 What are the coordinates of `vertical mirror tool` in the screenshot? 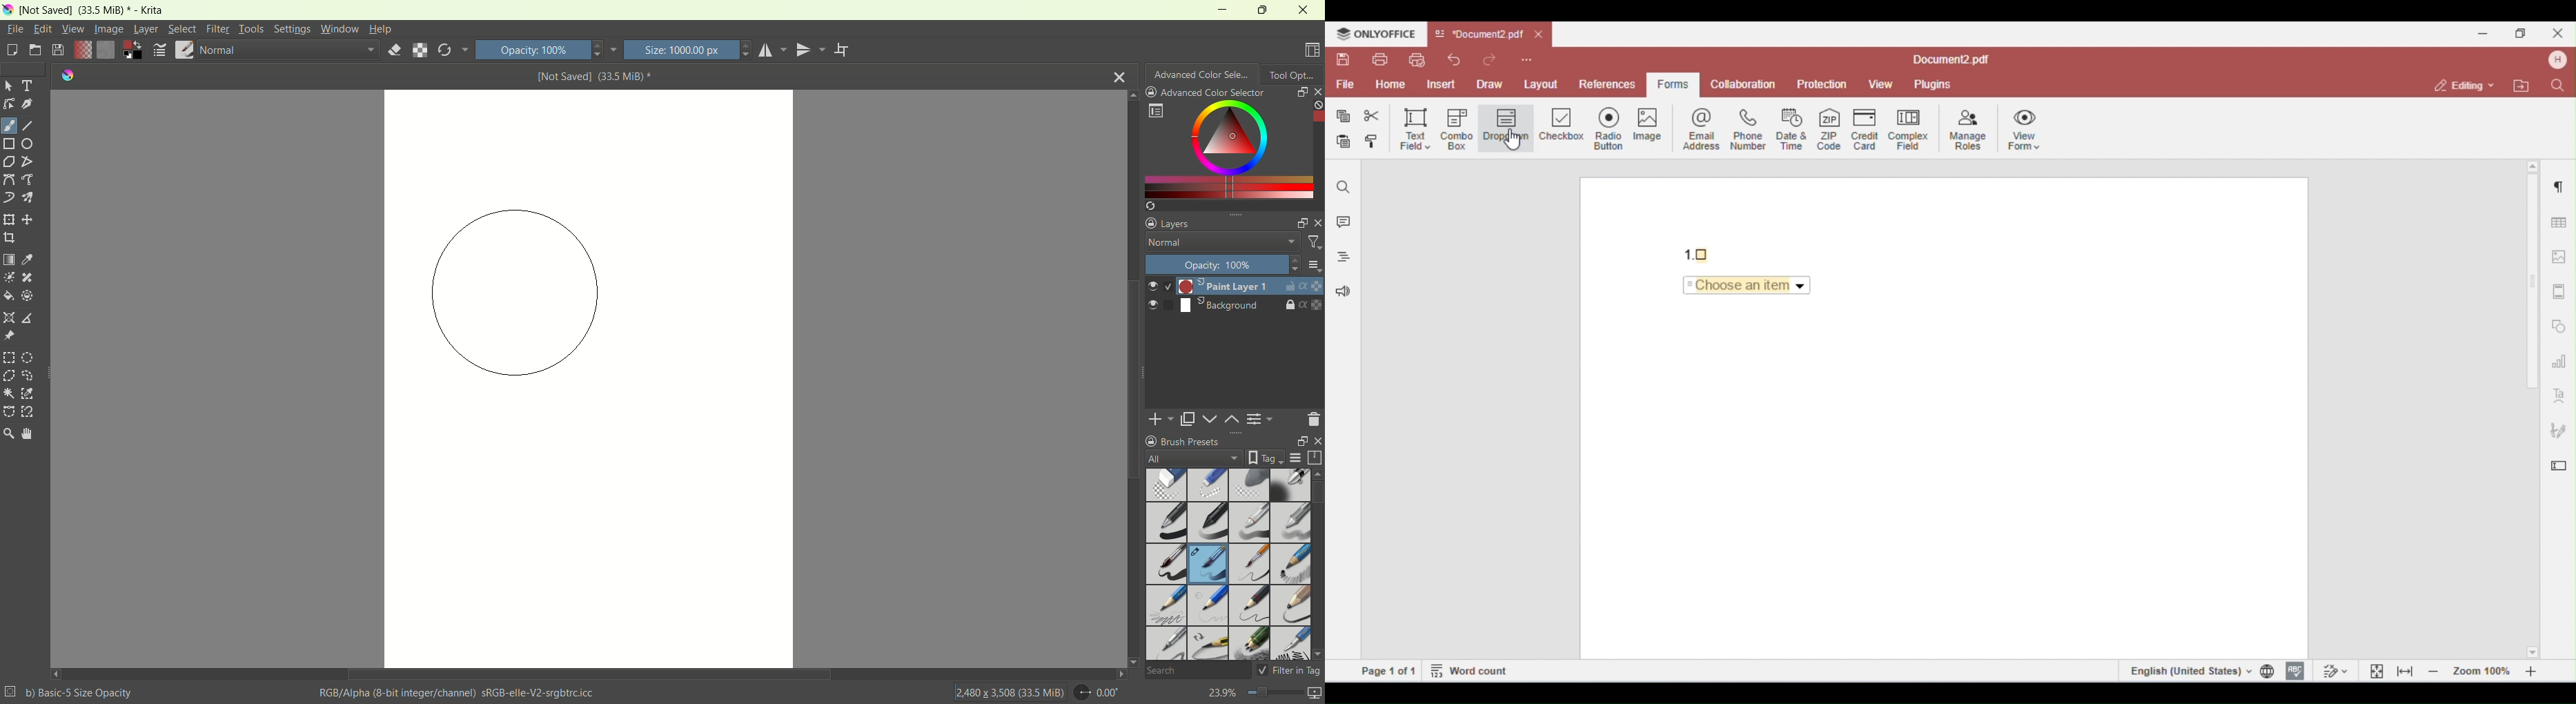 It's located at (813, 50).